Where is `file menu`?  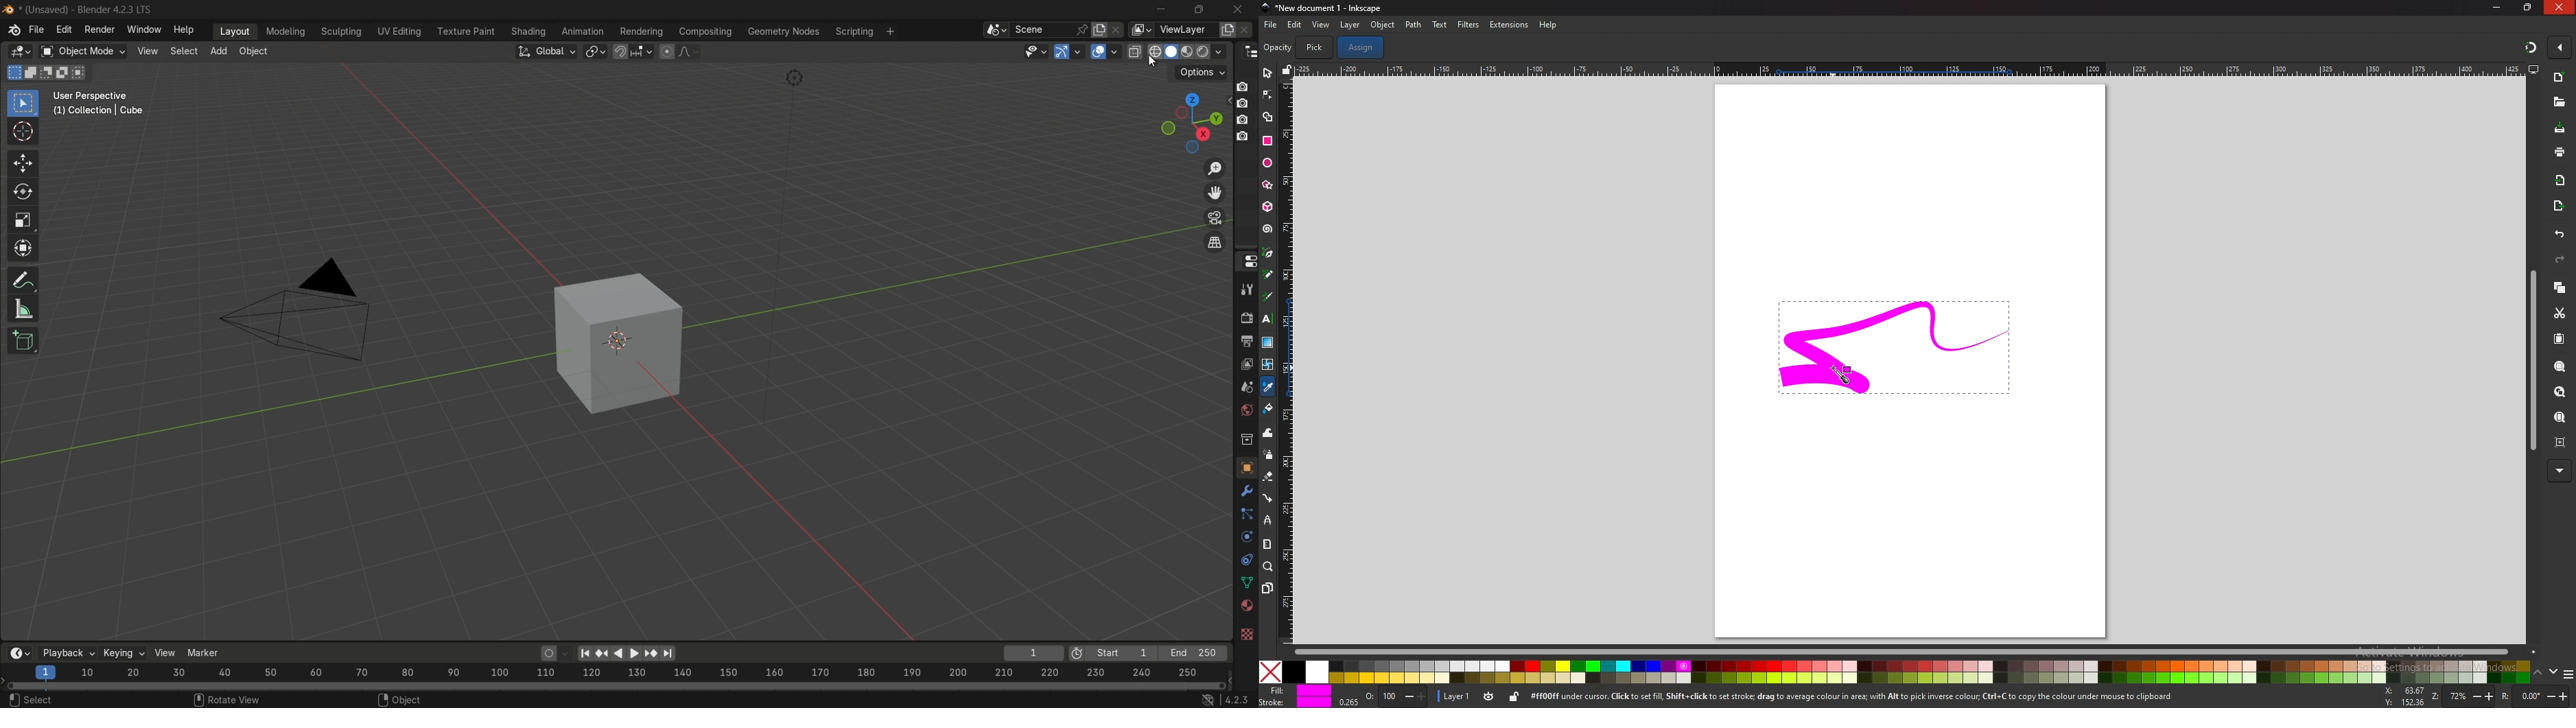
file menu is located at coordinates (37, 31).